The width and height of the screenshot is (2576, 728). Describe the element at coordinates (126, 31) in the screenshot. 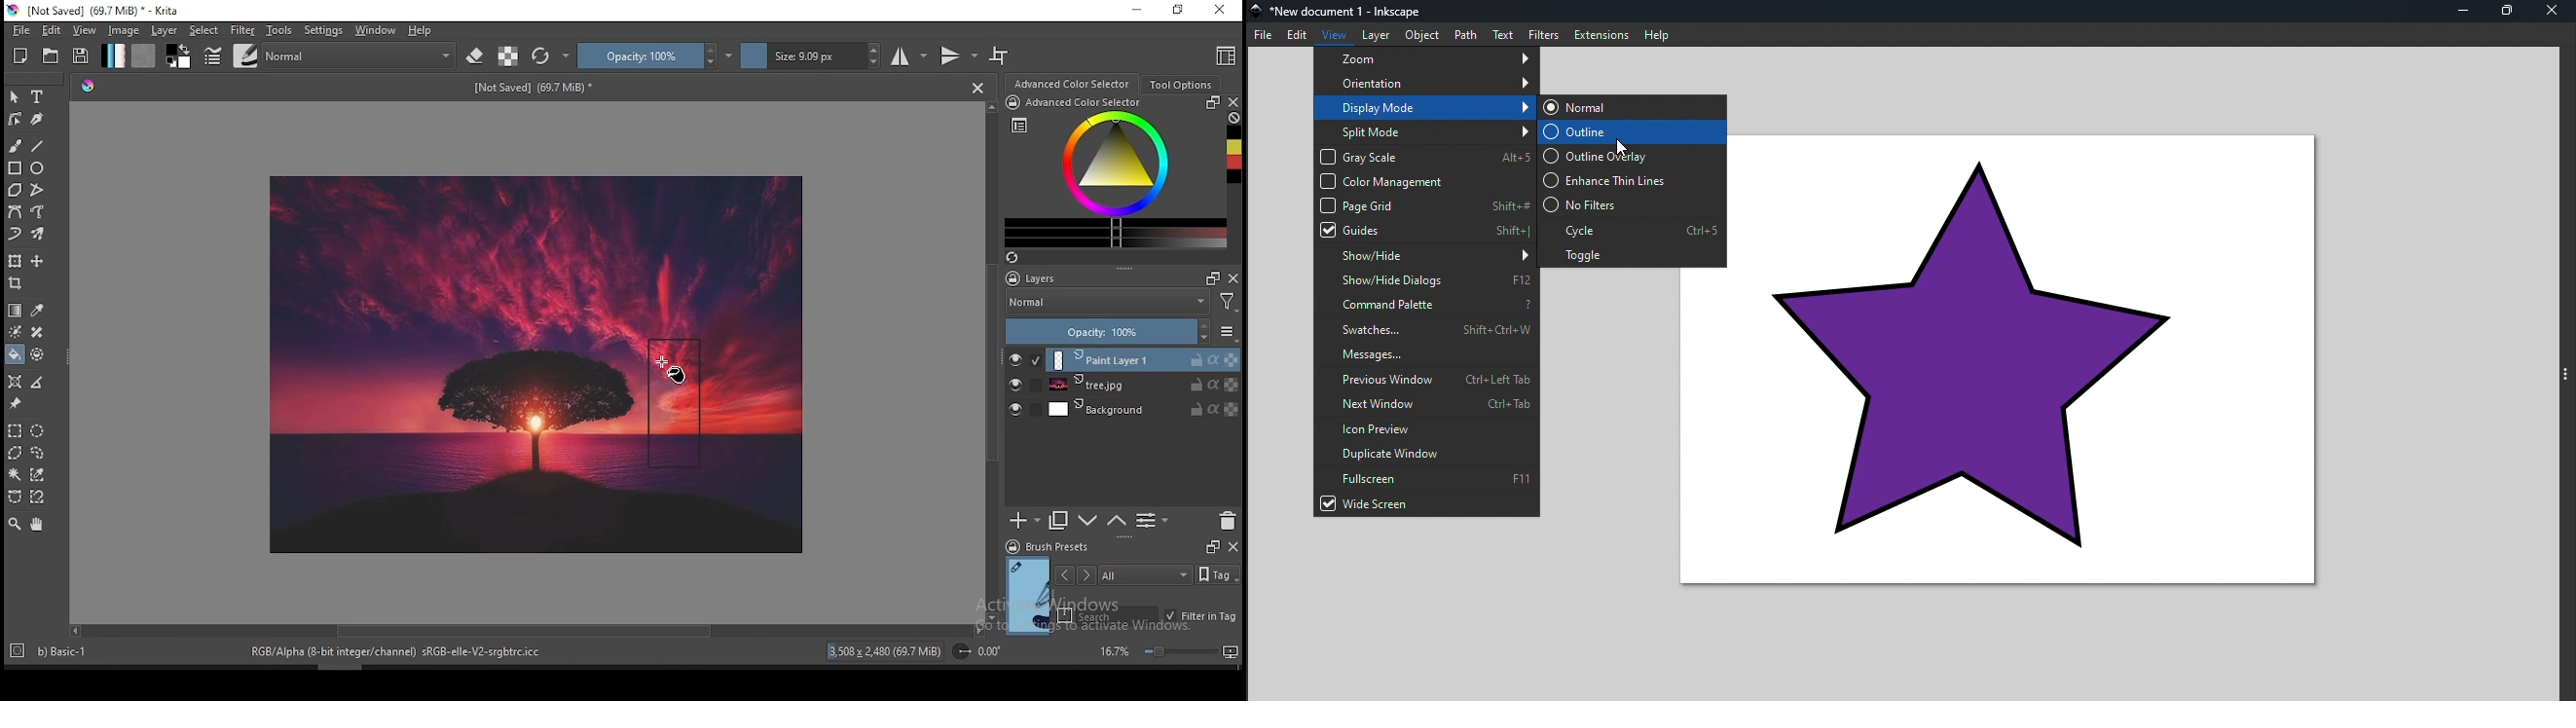

I see `image` at that location.